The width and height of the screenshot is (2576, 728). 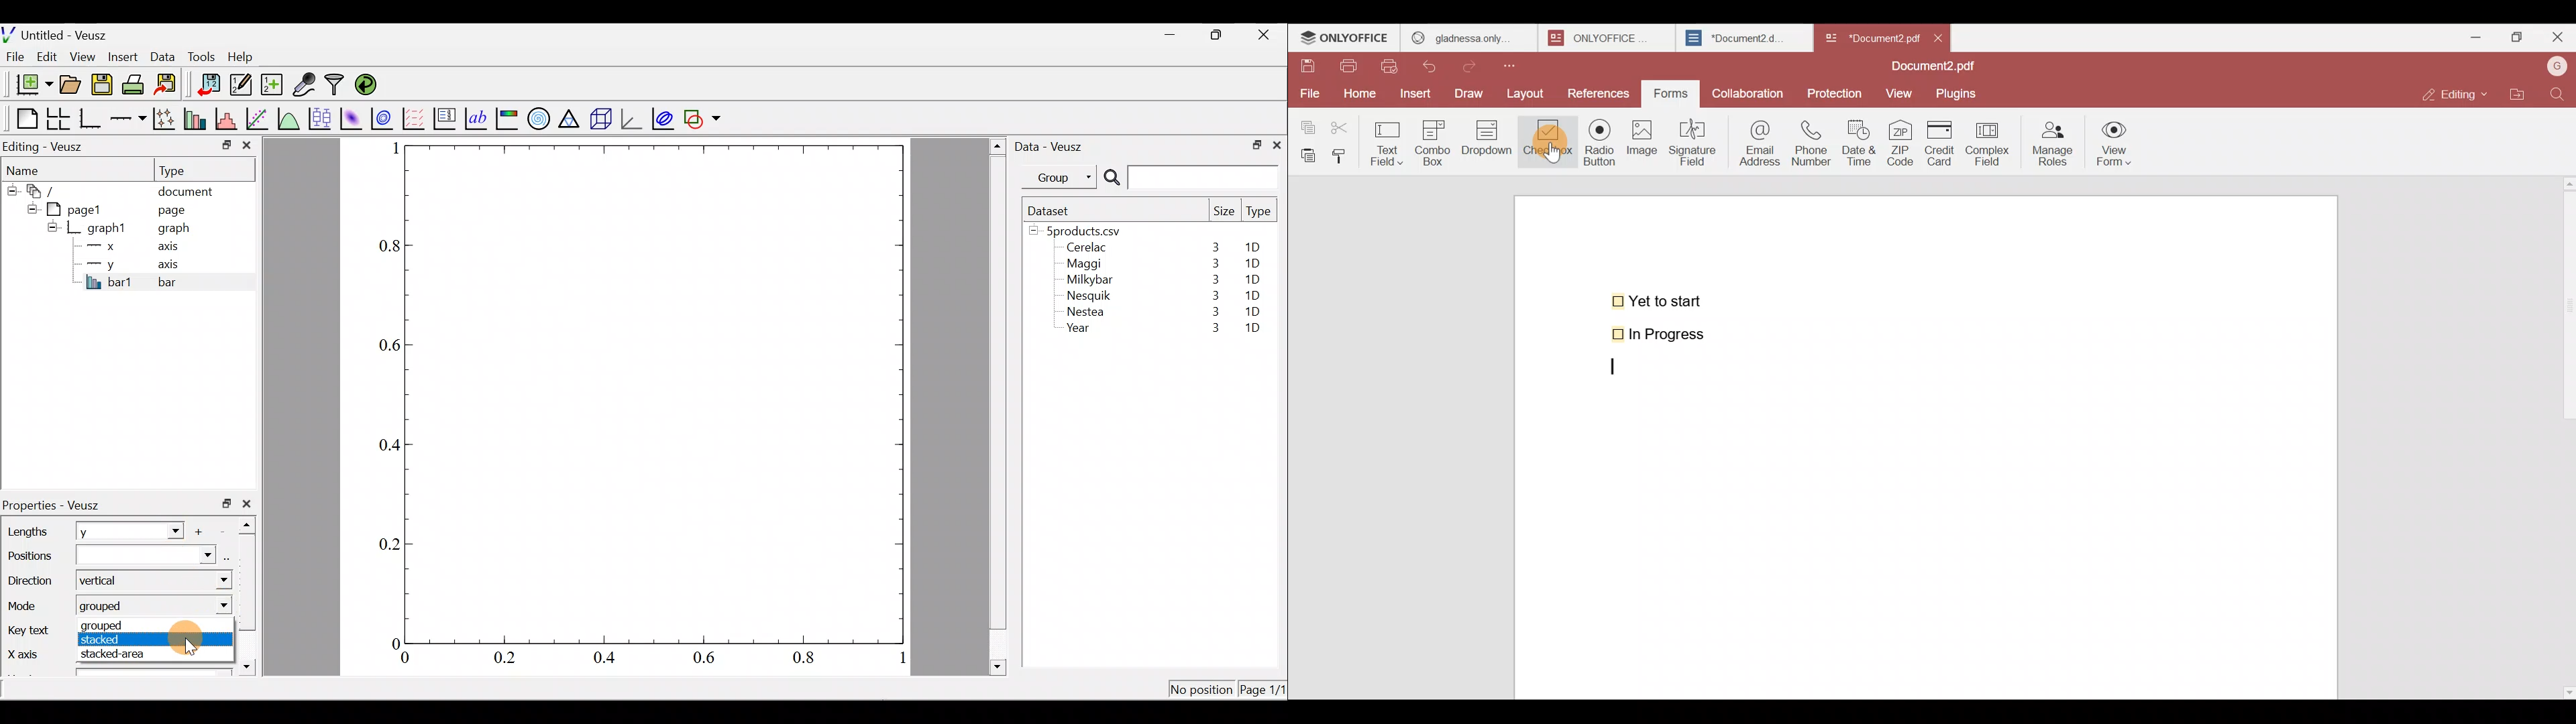 I want to click on No position, so click(x=1202, y=690).